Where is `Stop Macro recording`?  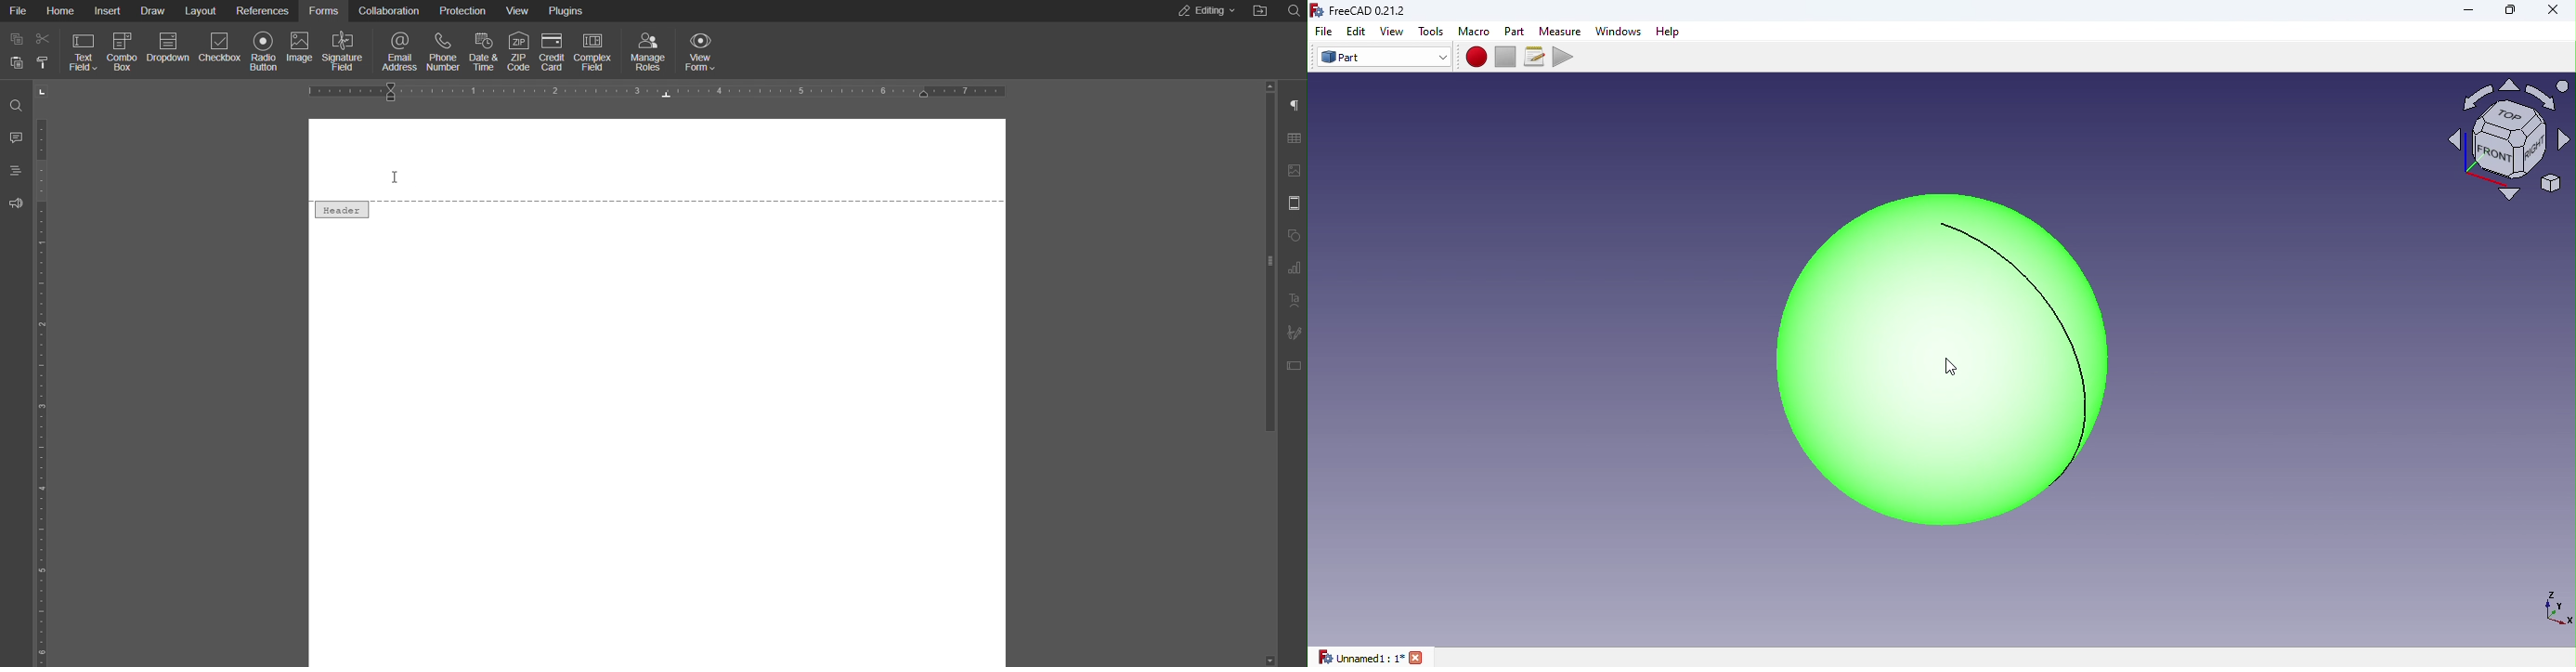 Stop Macro recording is located at coordinates (1509, 56).